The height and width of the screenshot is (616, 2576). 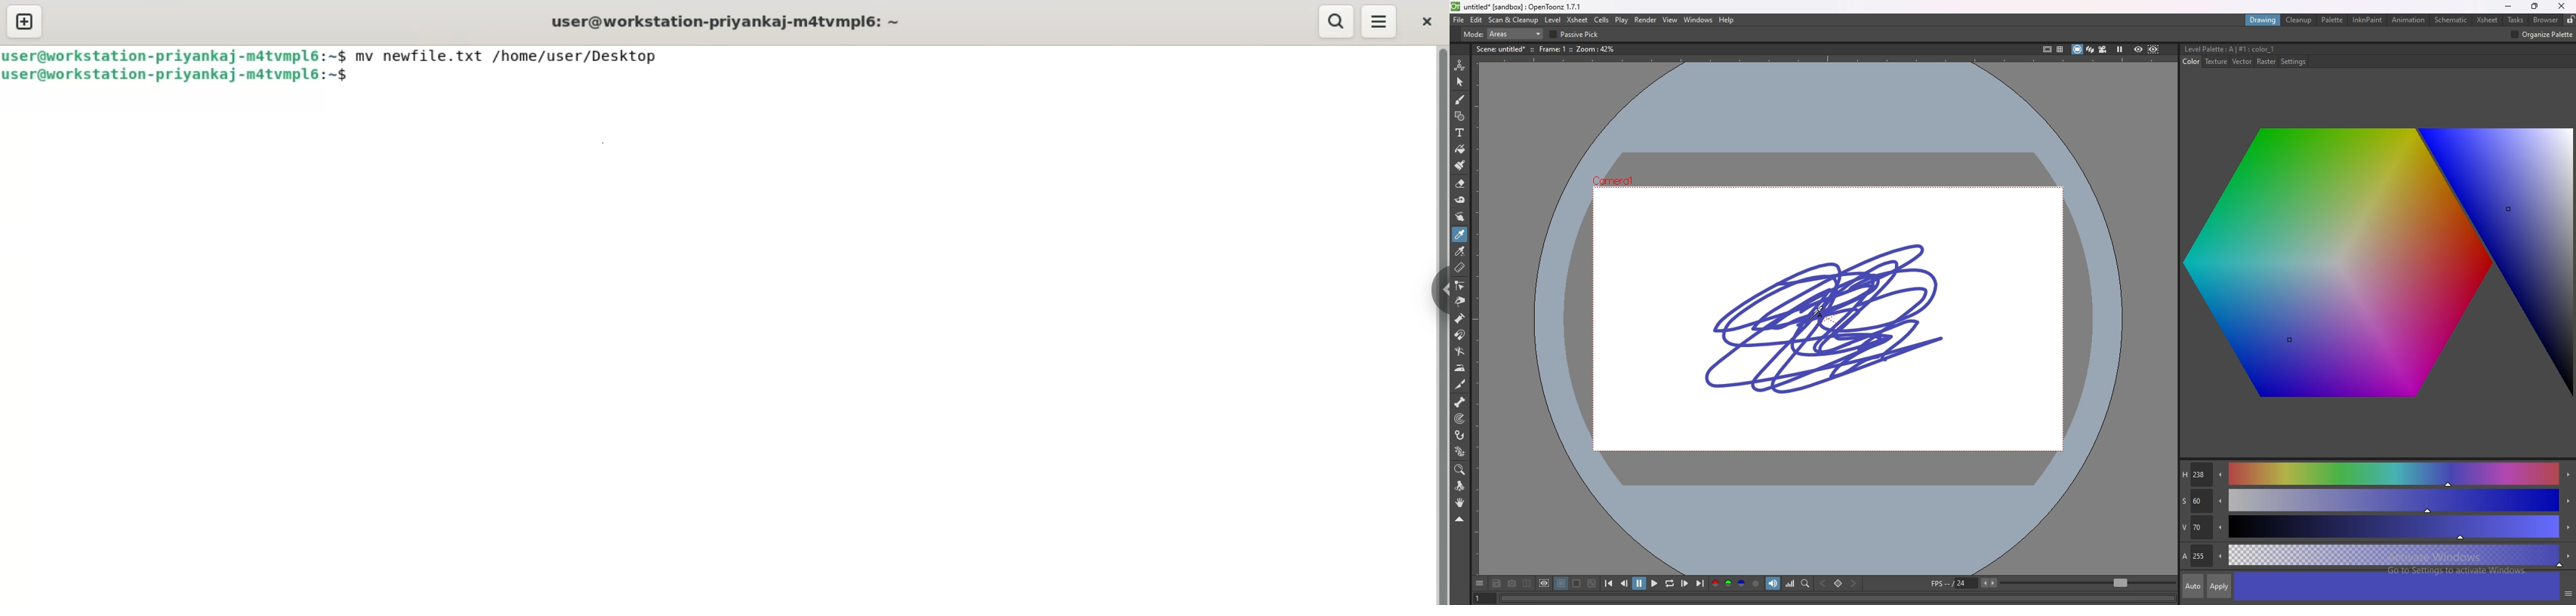 I want to click on red channel, so click(x=1714, y=583).